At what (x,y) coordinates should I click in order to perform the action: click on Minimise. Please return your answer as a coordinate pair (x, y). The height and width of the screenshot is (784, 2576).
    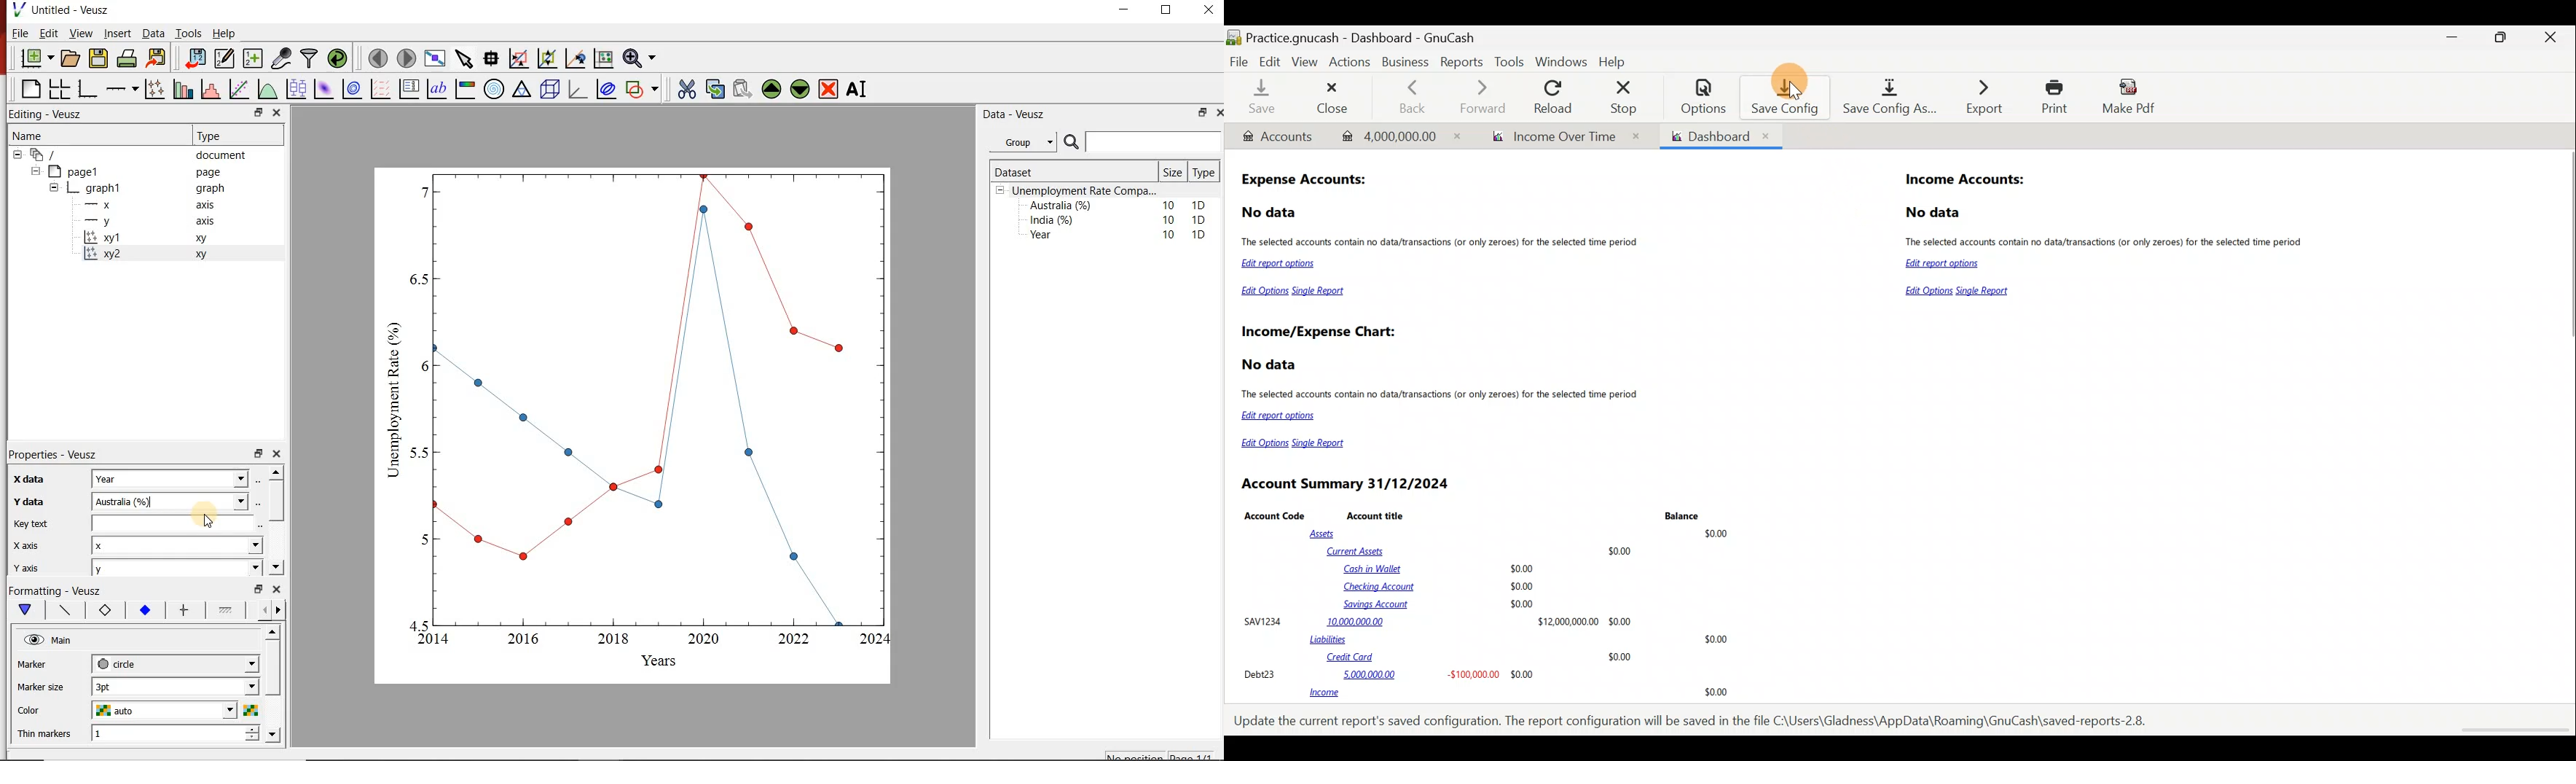
    Looking at the image, I should click on (2456, 37).